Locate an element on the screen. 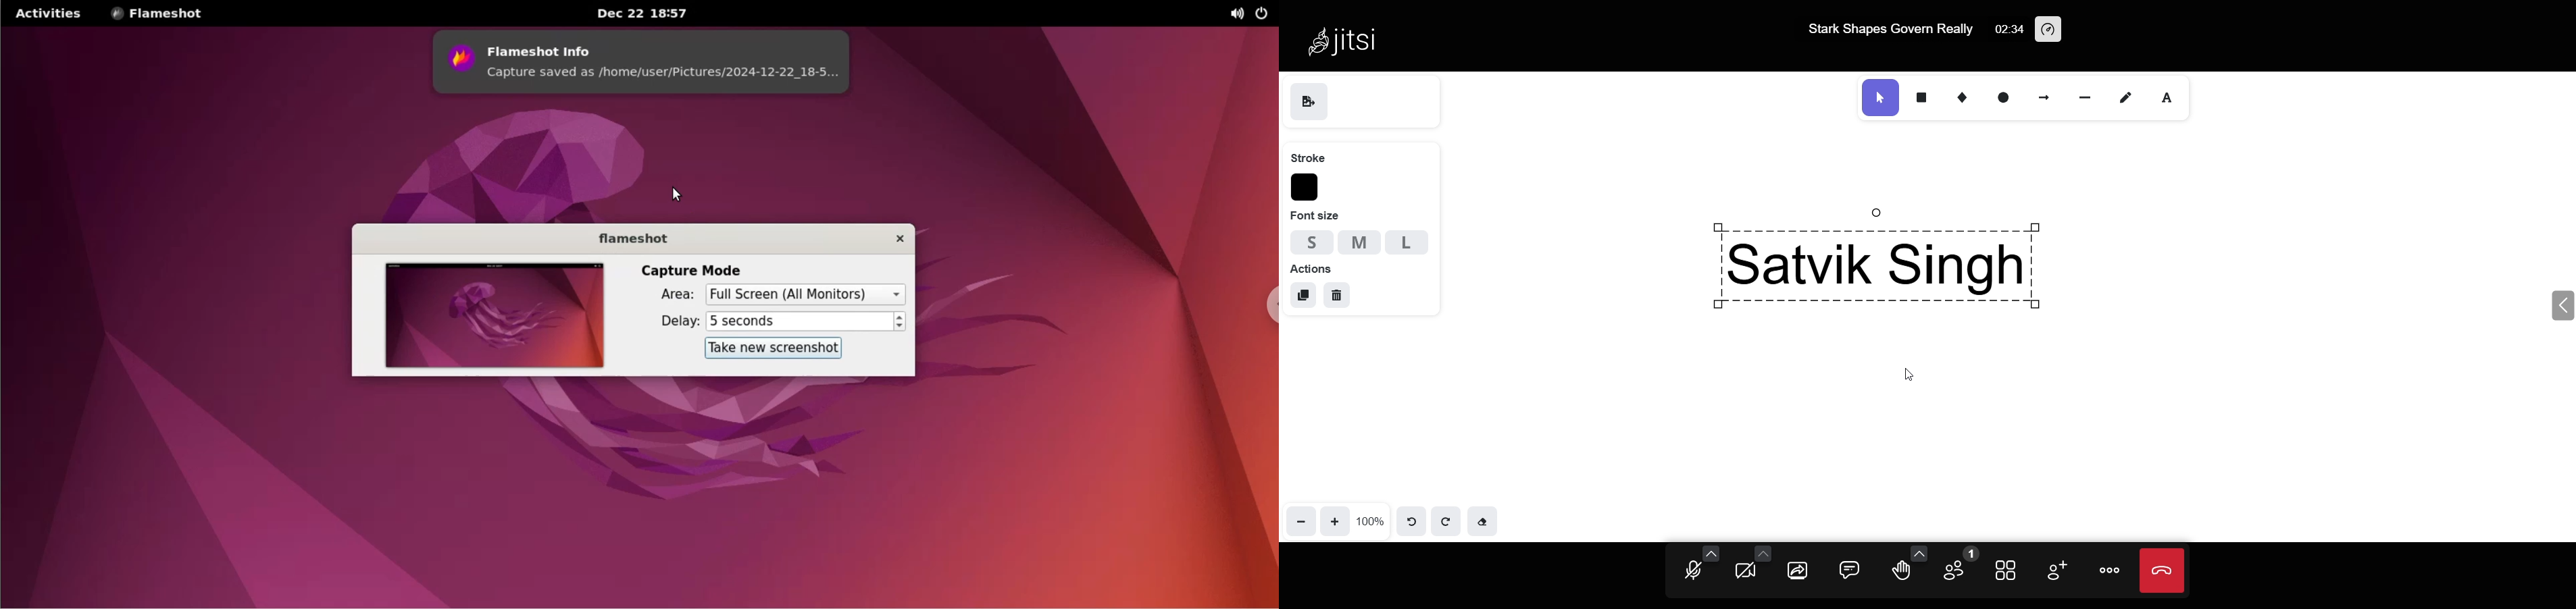 The image size is (2576, 616). duplicate is located at coordinates (1304, 295).